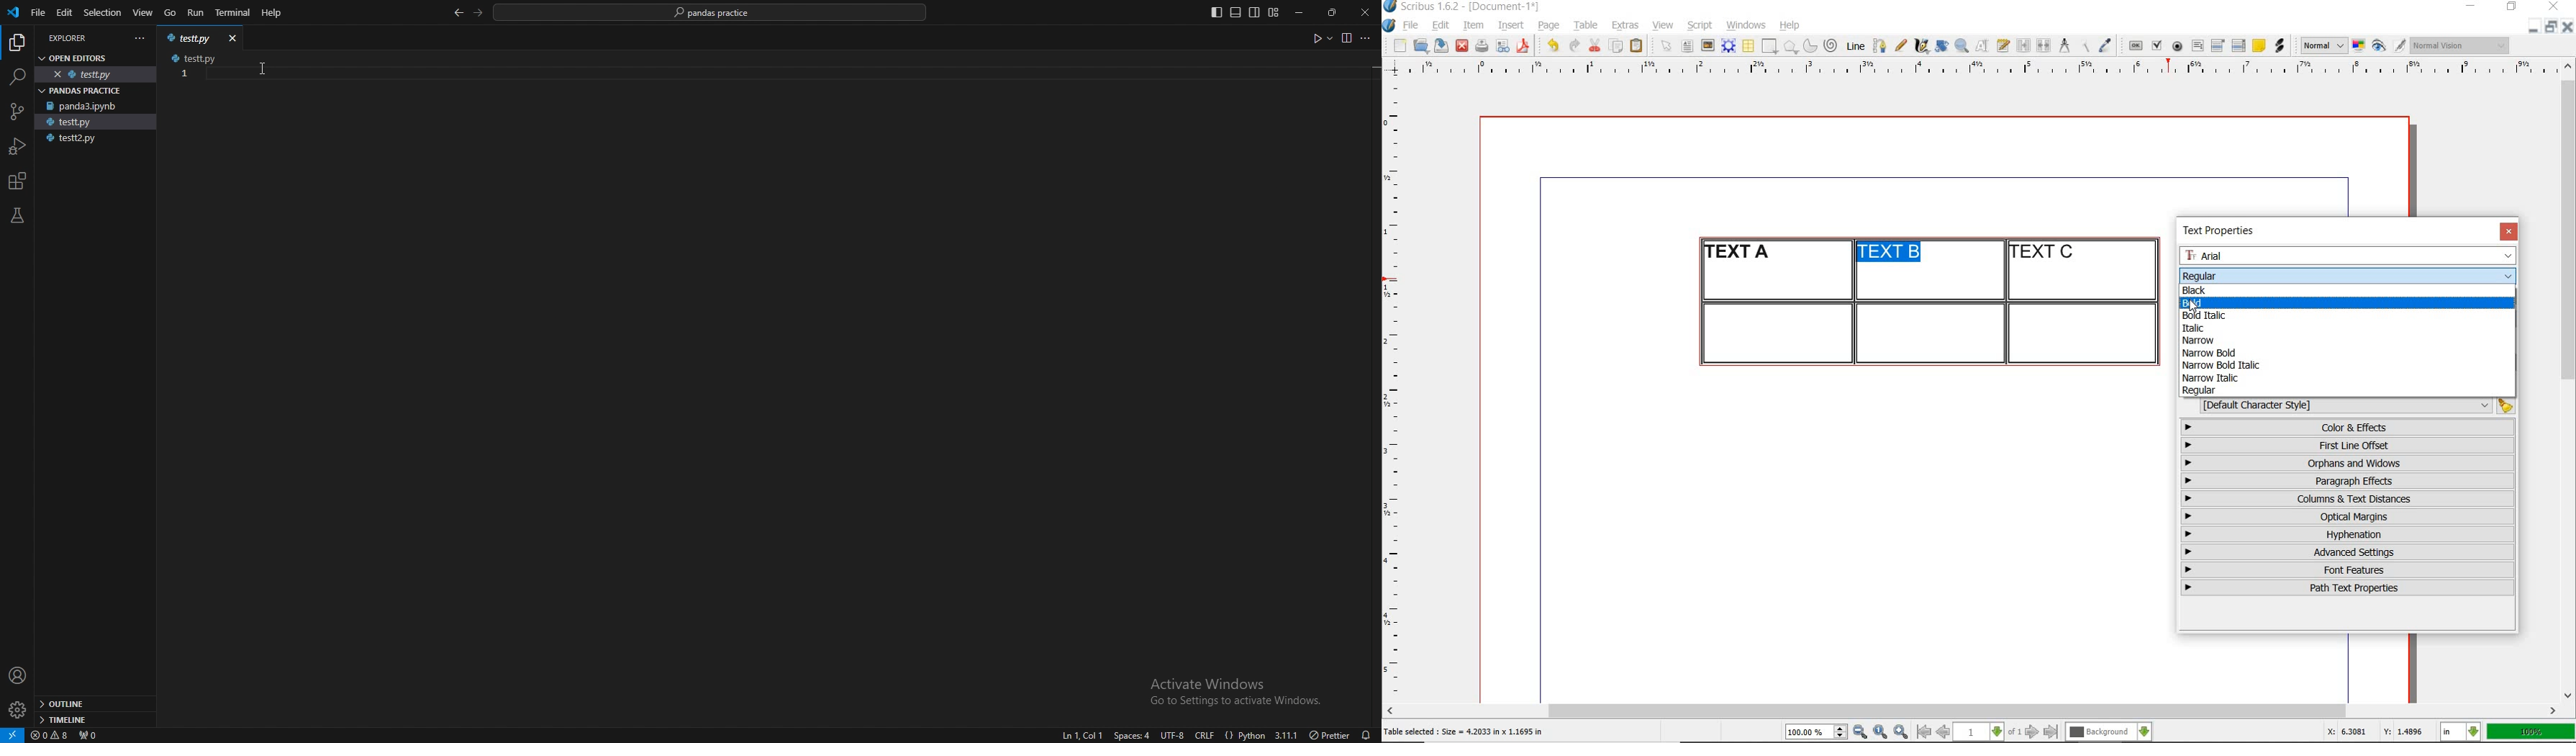 This screenshot has width=2576, height=756. I want to click on back, so click(458, 14).